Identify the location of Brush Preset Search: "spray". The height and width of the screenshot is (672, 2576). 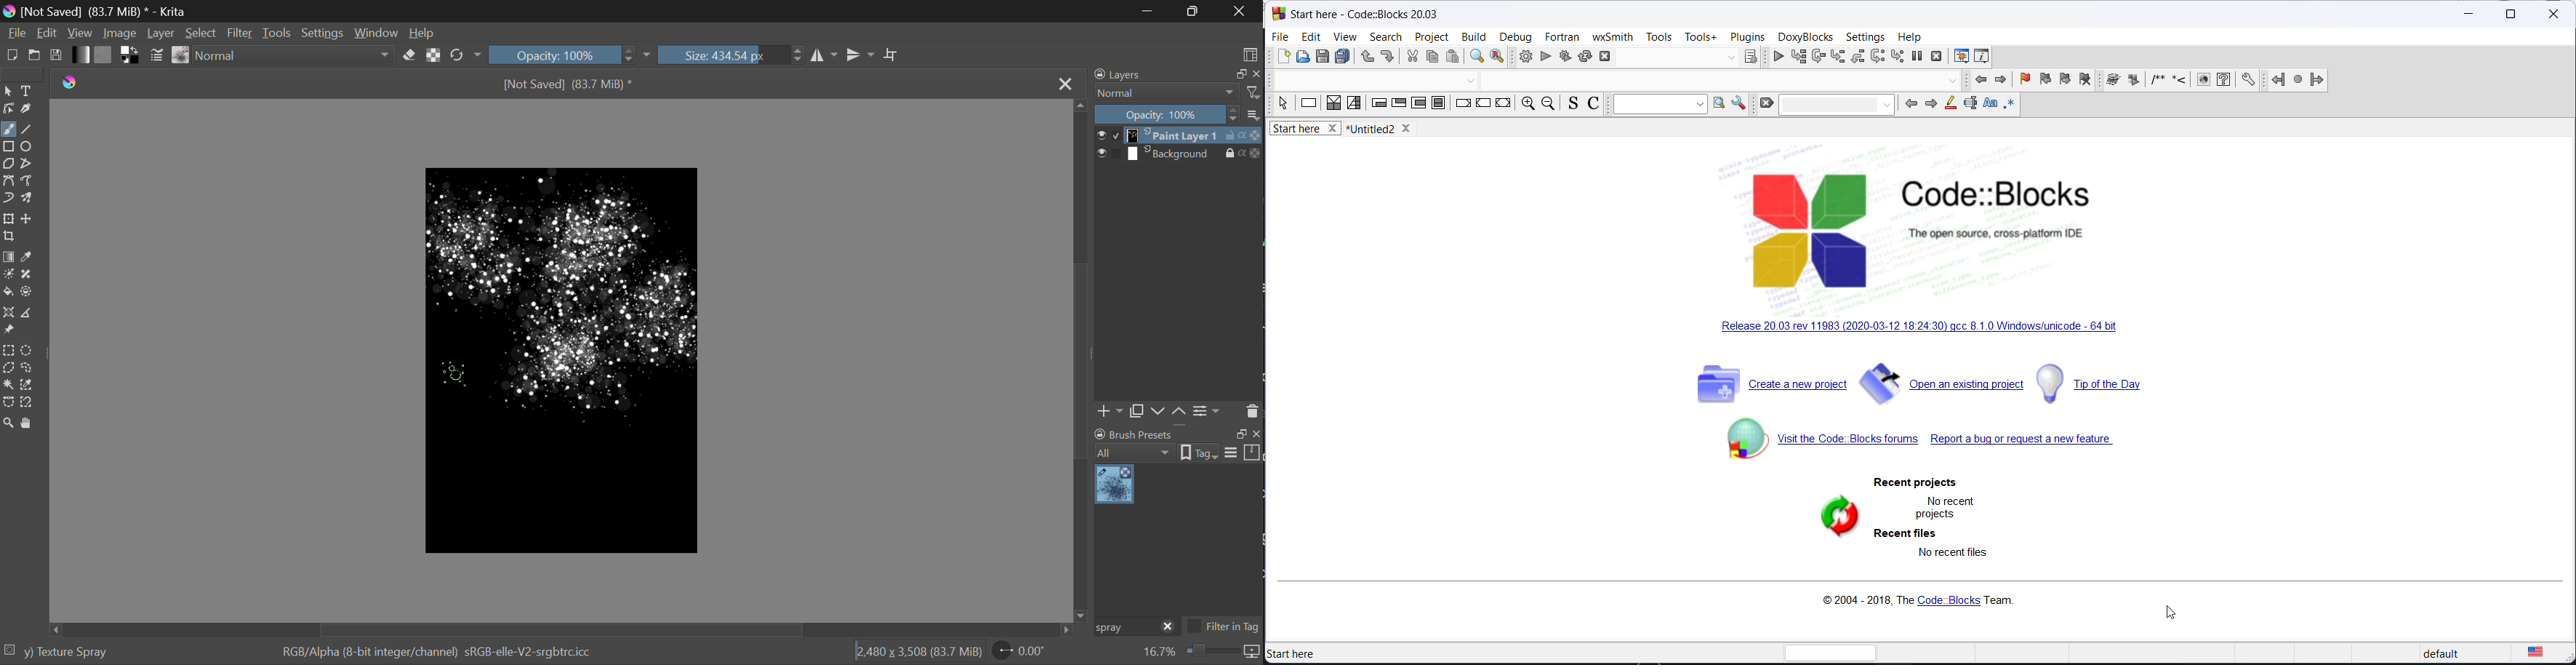
(1124, 627).